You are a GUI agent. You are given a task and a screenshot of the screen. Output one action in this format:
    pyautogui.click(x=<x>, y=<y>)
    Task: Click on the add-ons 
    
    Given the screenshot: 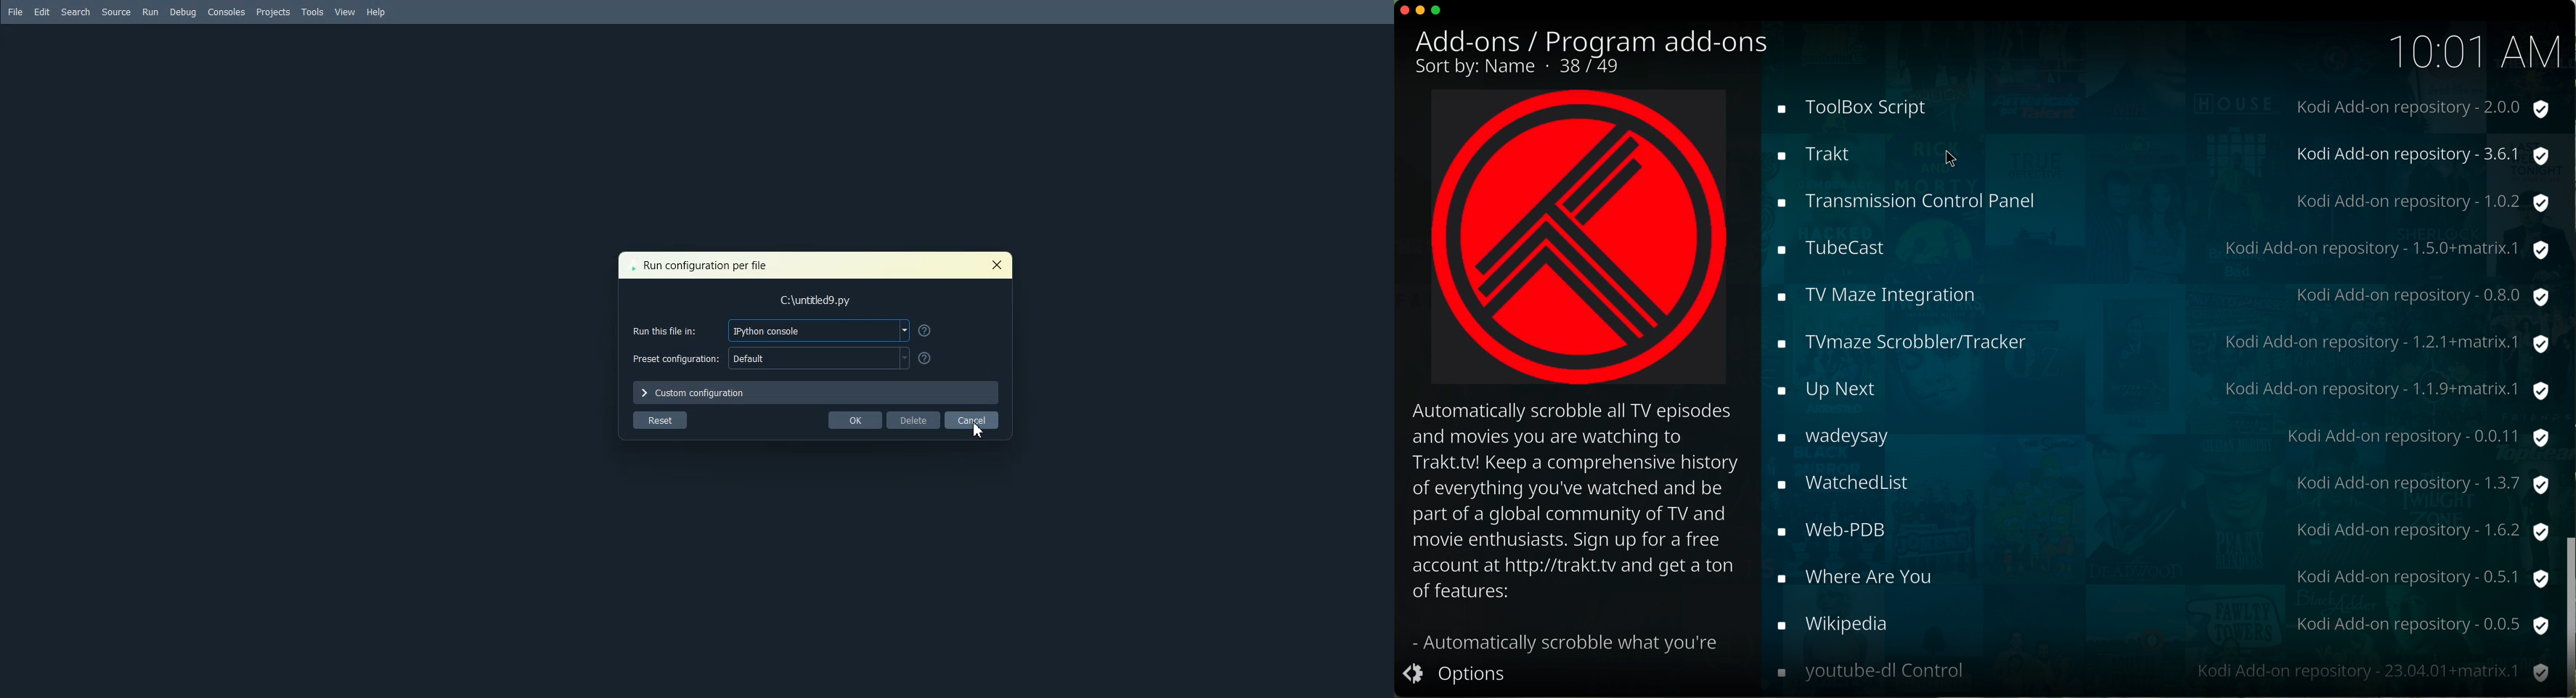 What is the action you would take?
    pyautogui.click(x=1479, y=42)
    